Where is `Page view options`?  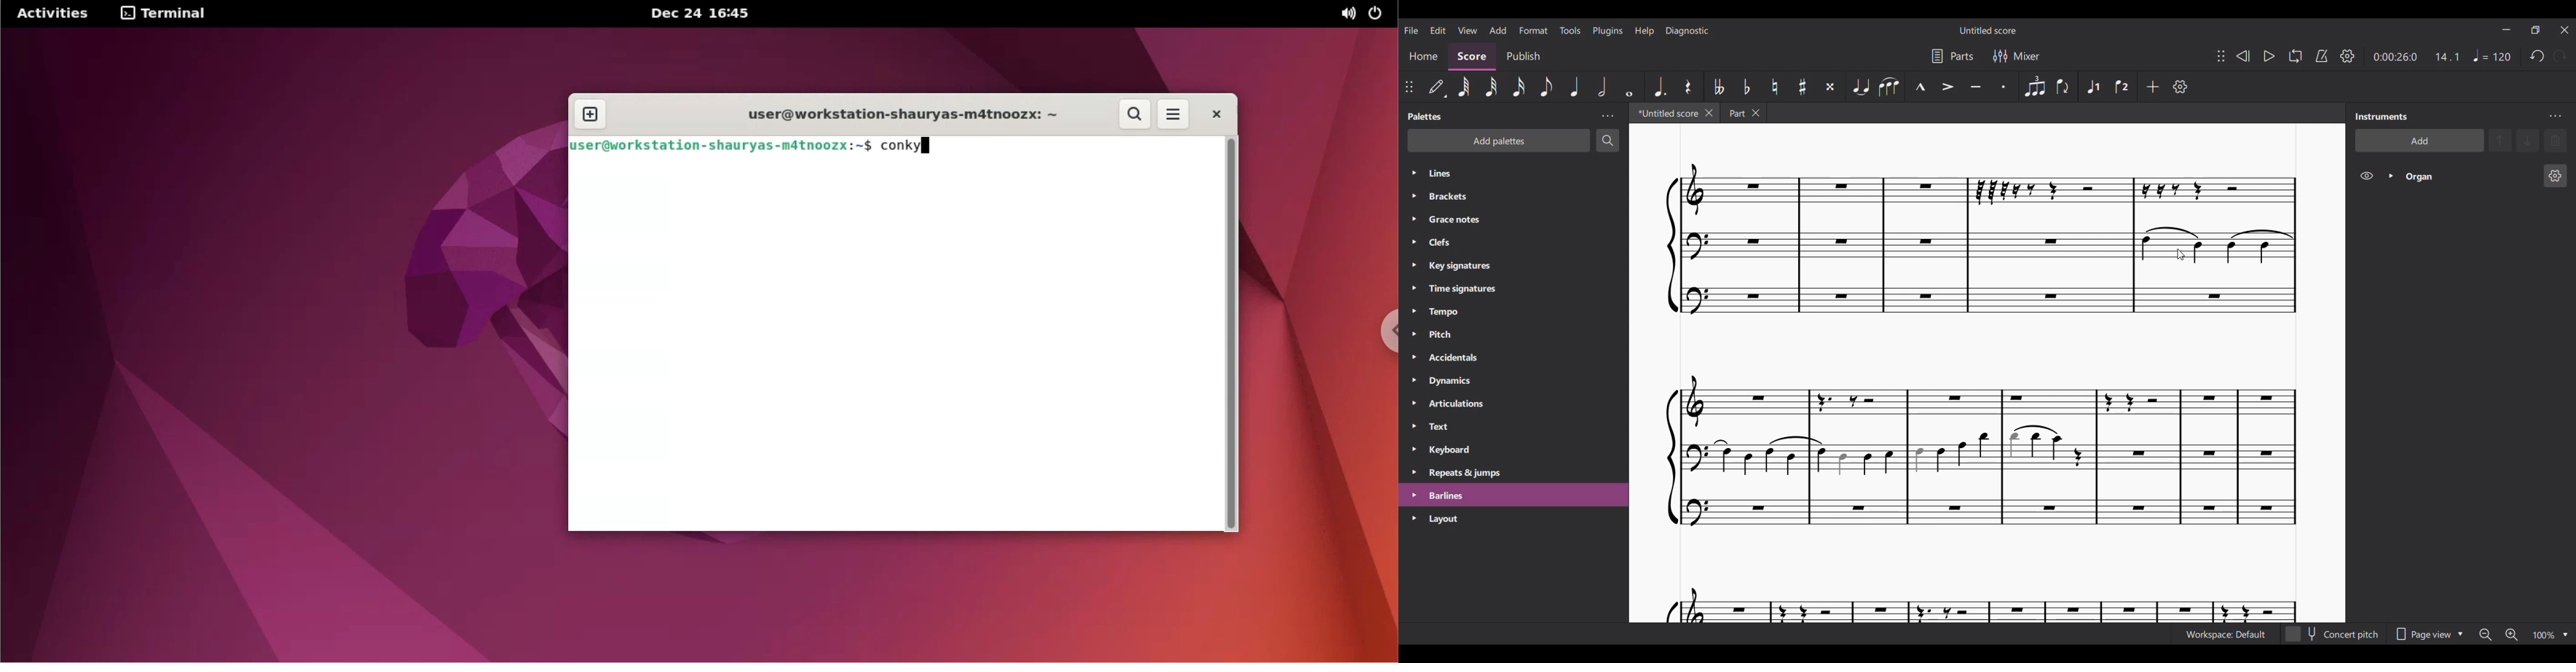 Page view options is located at coordinates (2426, 634).